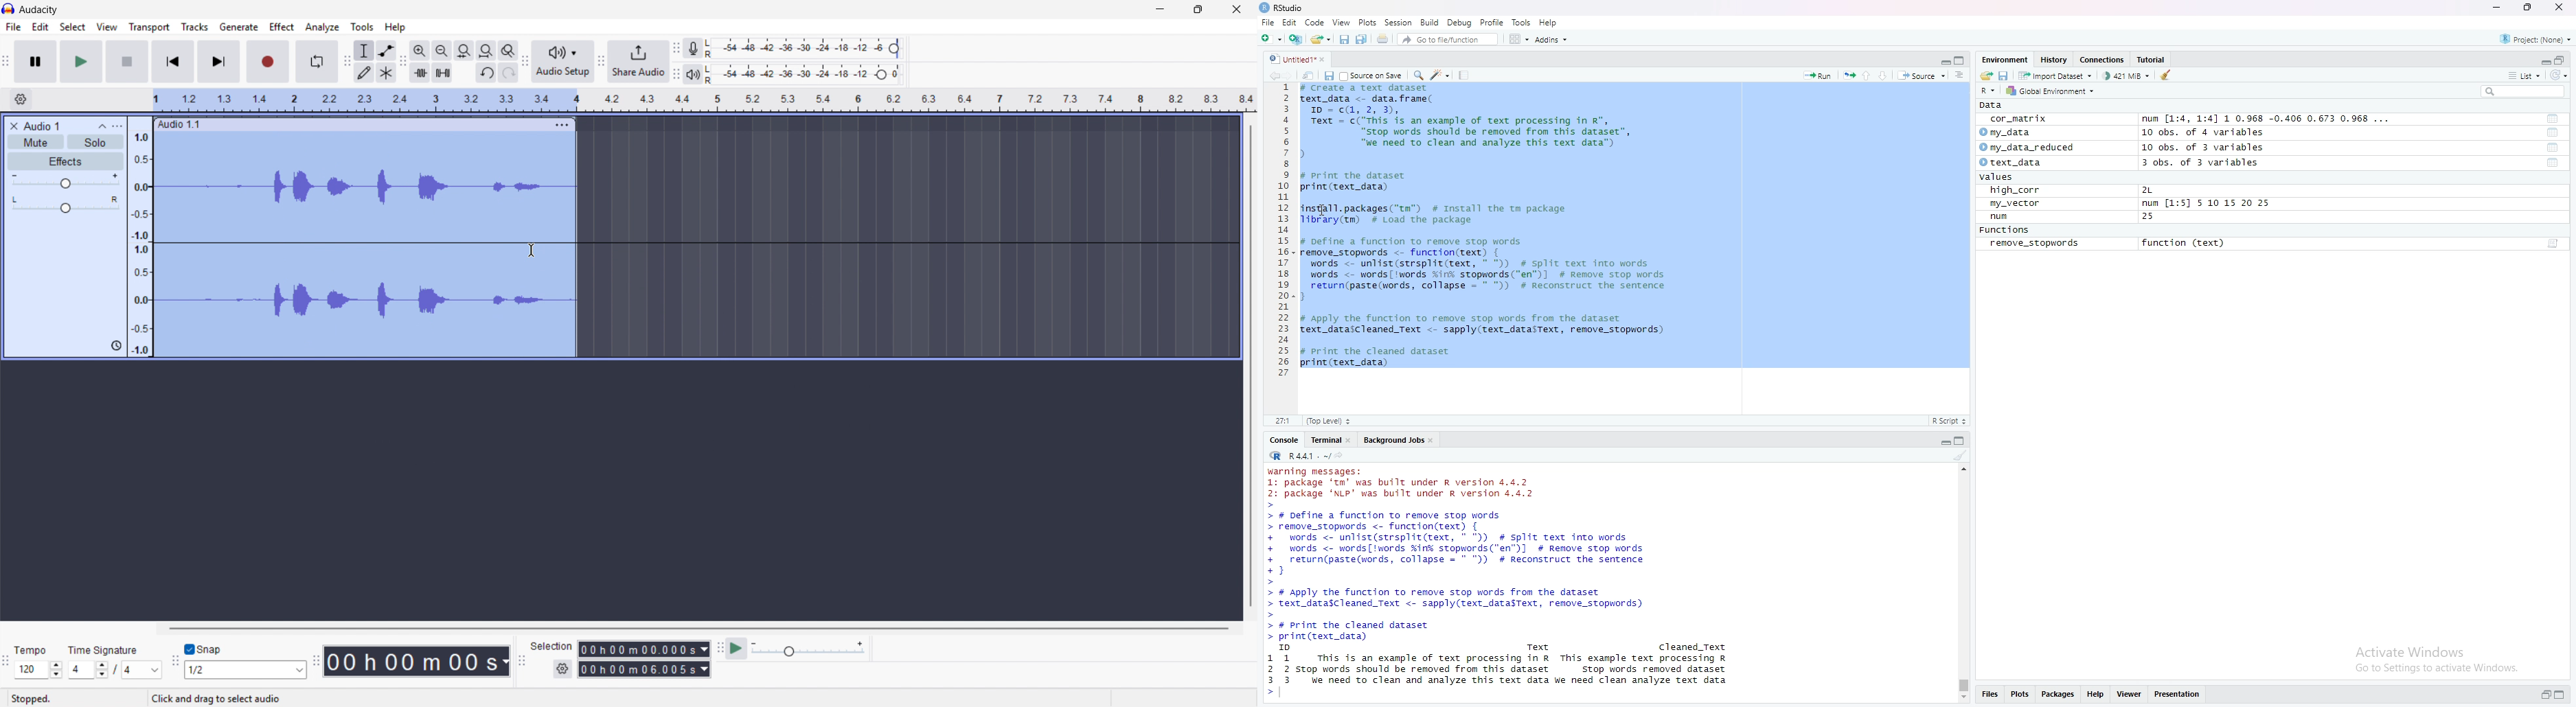  Describe the element at coordinates (1549, 23) in the screenshot. I see `help` at that location.